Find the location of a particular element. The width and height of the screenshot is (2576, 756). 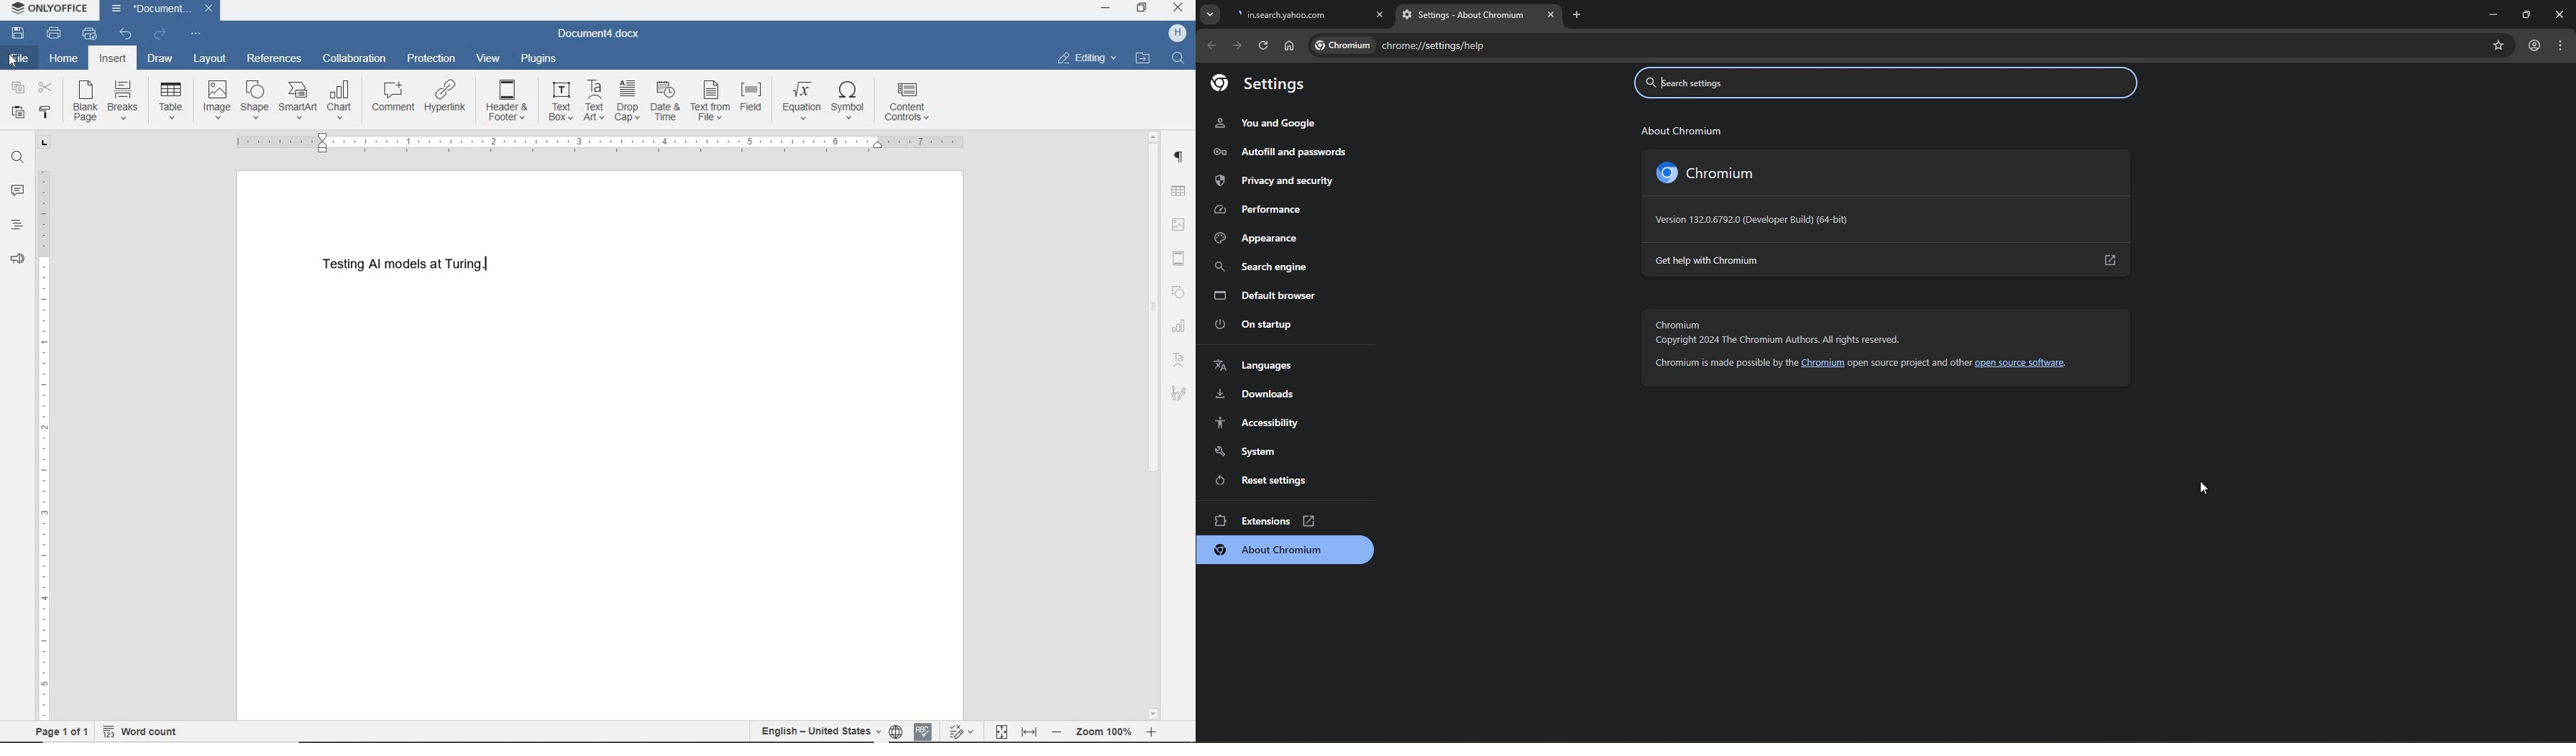

FIND is located at coordinates (1178, 59).